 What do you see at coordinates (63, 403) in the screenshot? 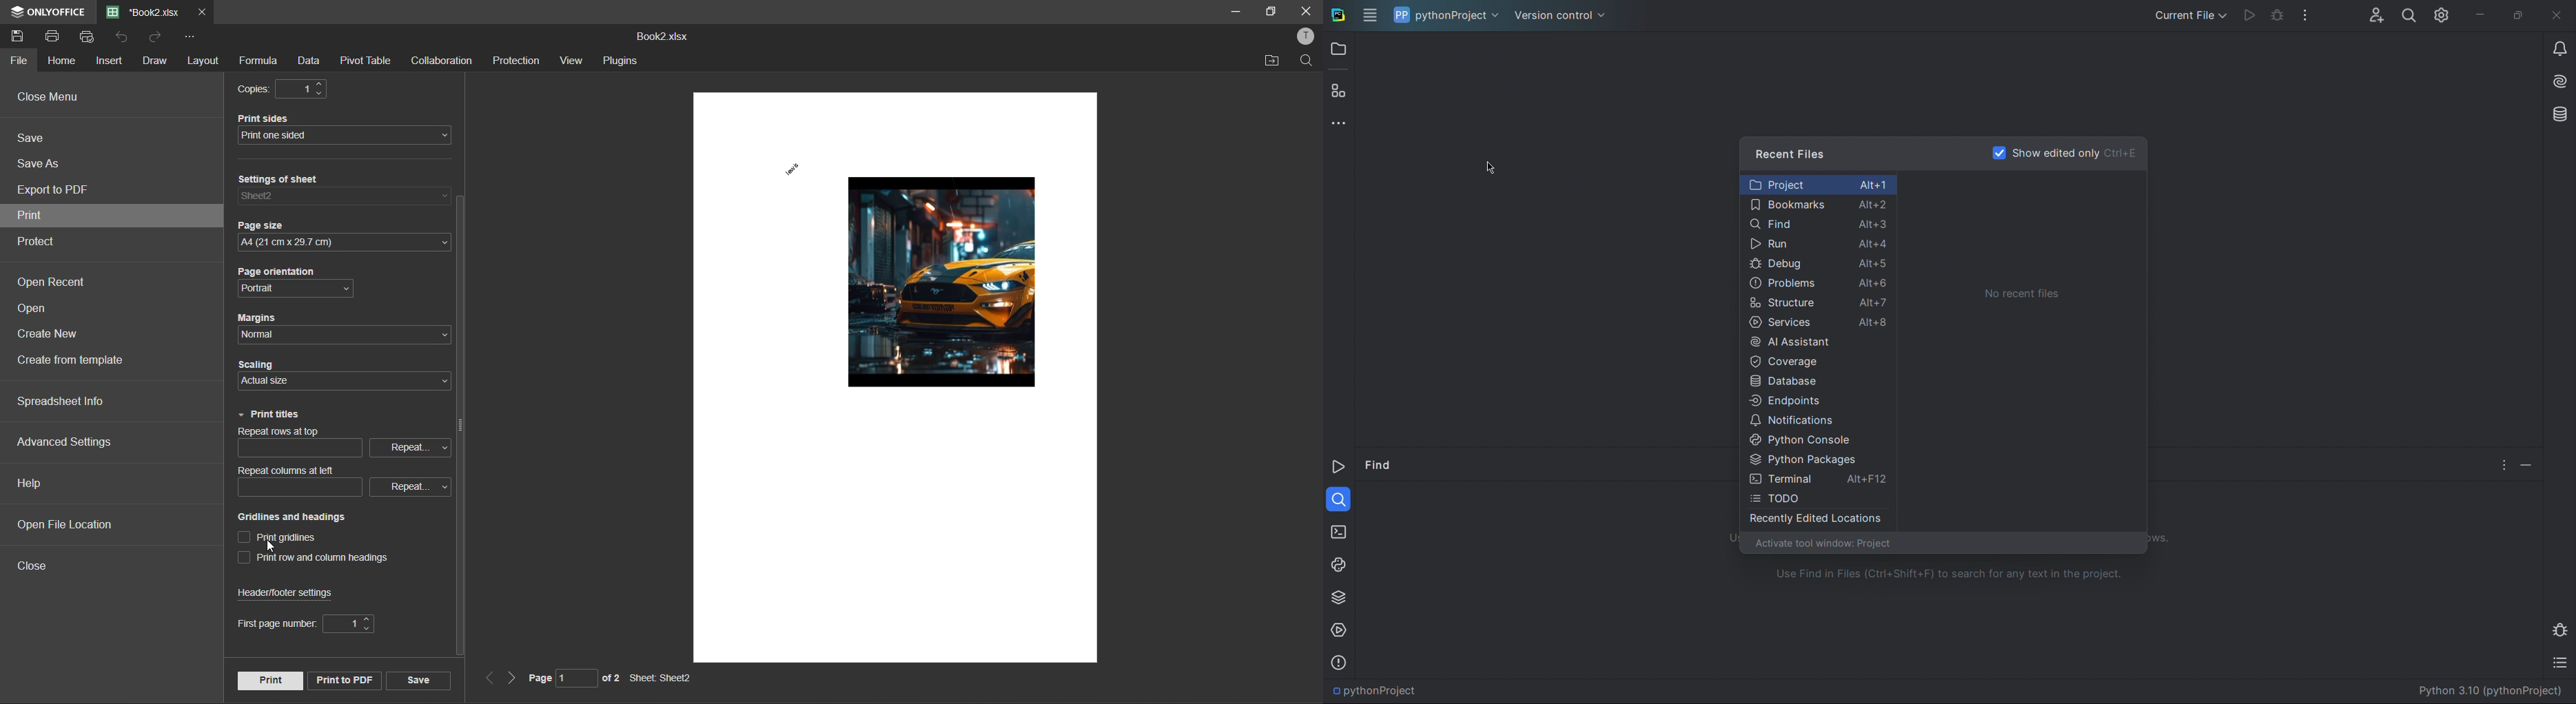
I see `spreadsheet info` at bounding box center [63, 403].